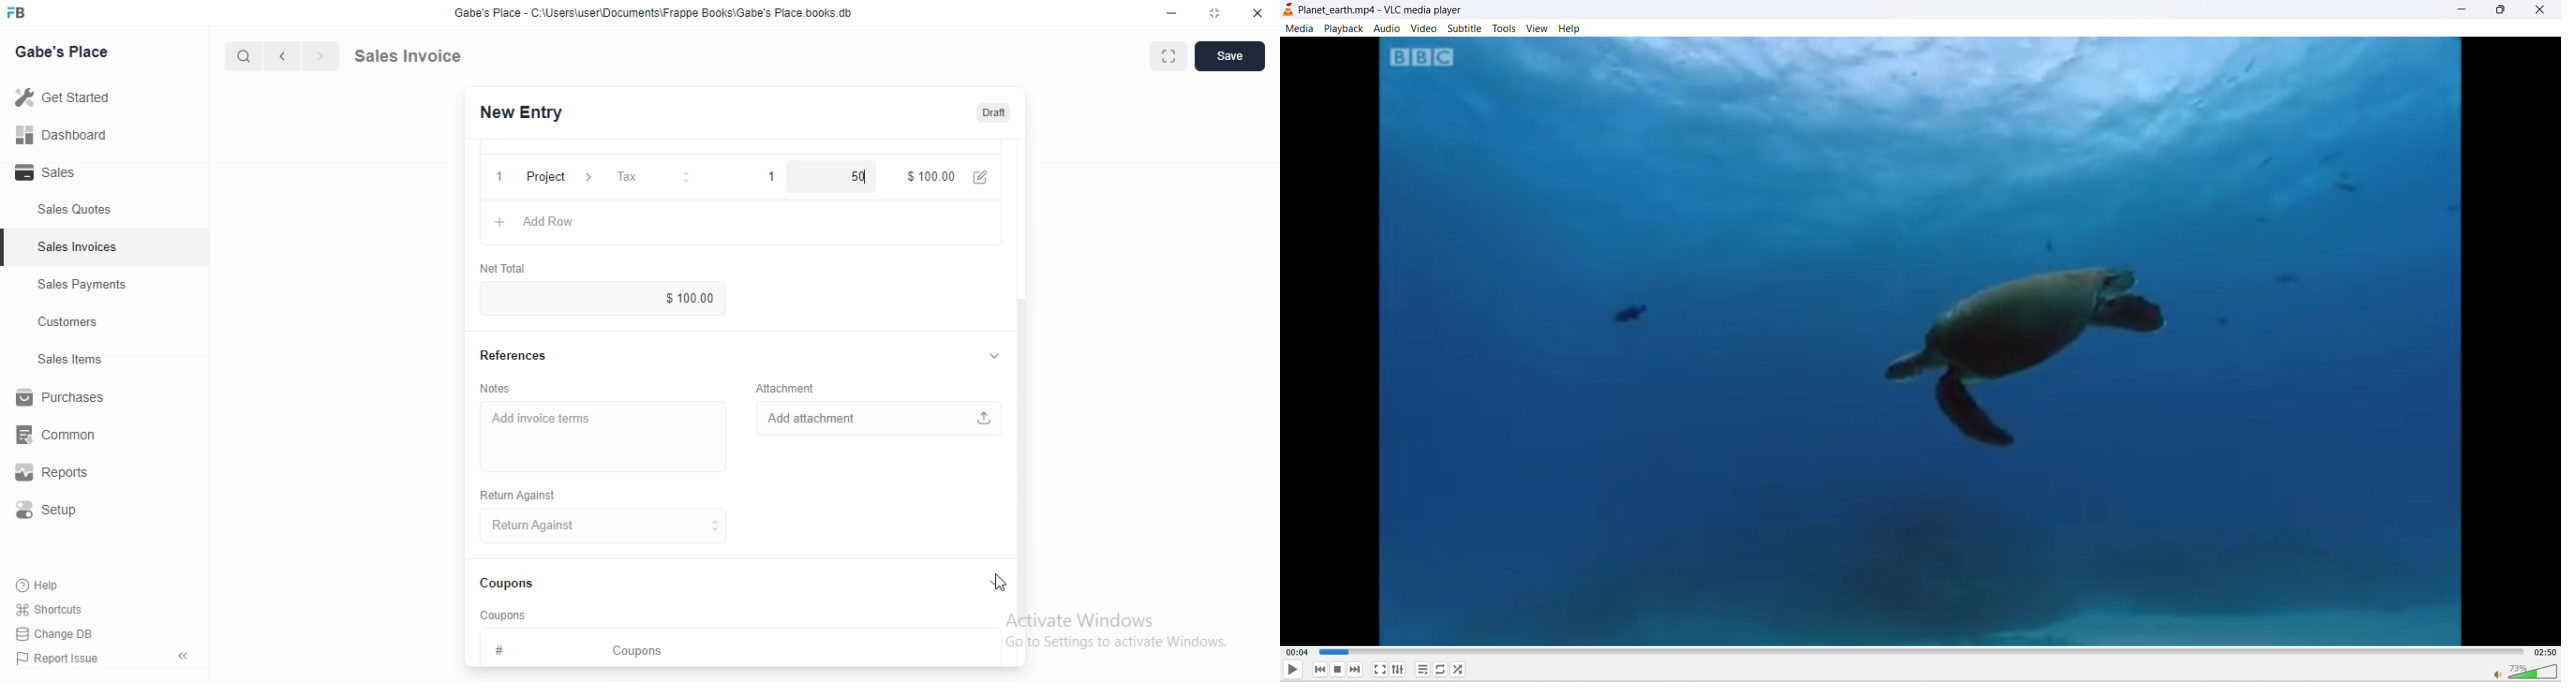  Describe the element at coordinates (66, 50) in the screenshot. I see `Gabe's Place` at that location.